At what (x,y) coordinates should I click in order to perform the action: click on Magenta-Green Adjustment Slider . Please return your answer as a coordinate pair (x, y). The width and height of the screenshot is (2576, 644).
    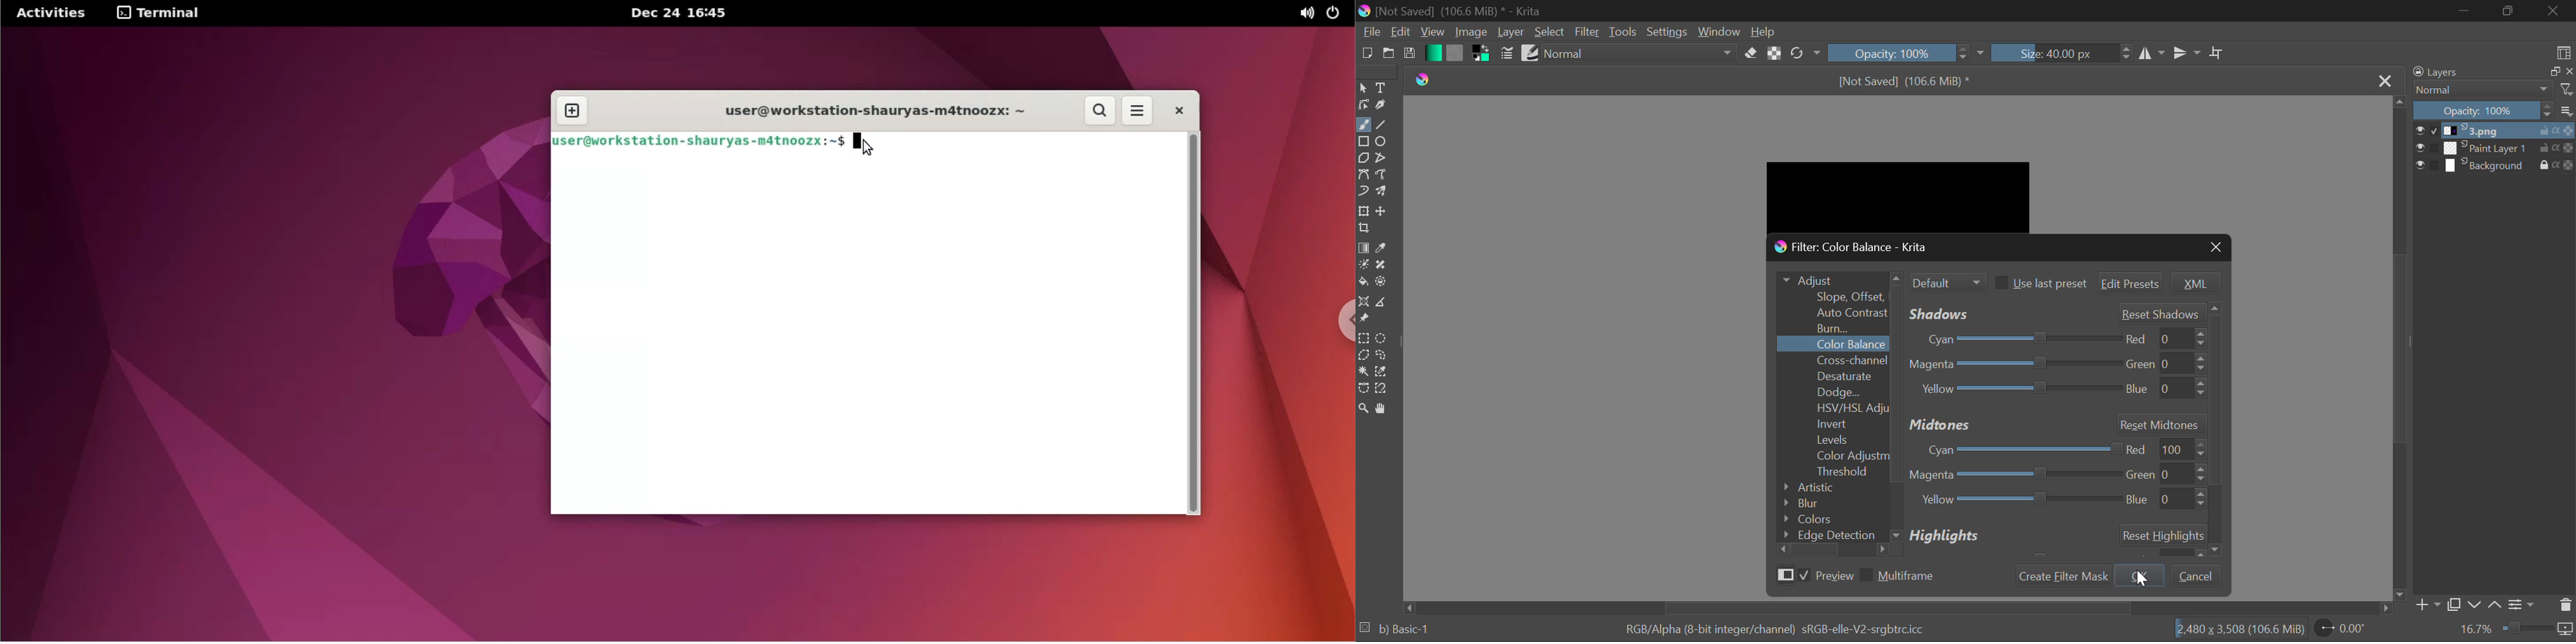
    Looking at the image, I should click on (2013, 475).